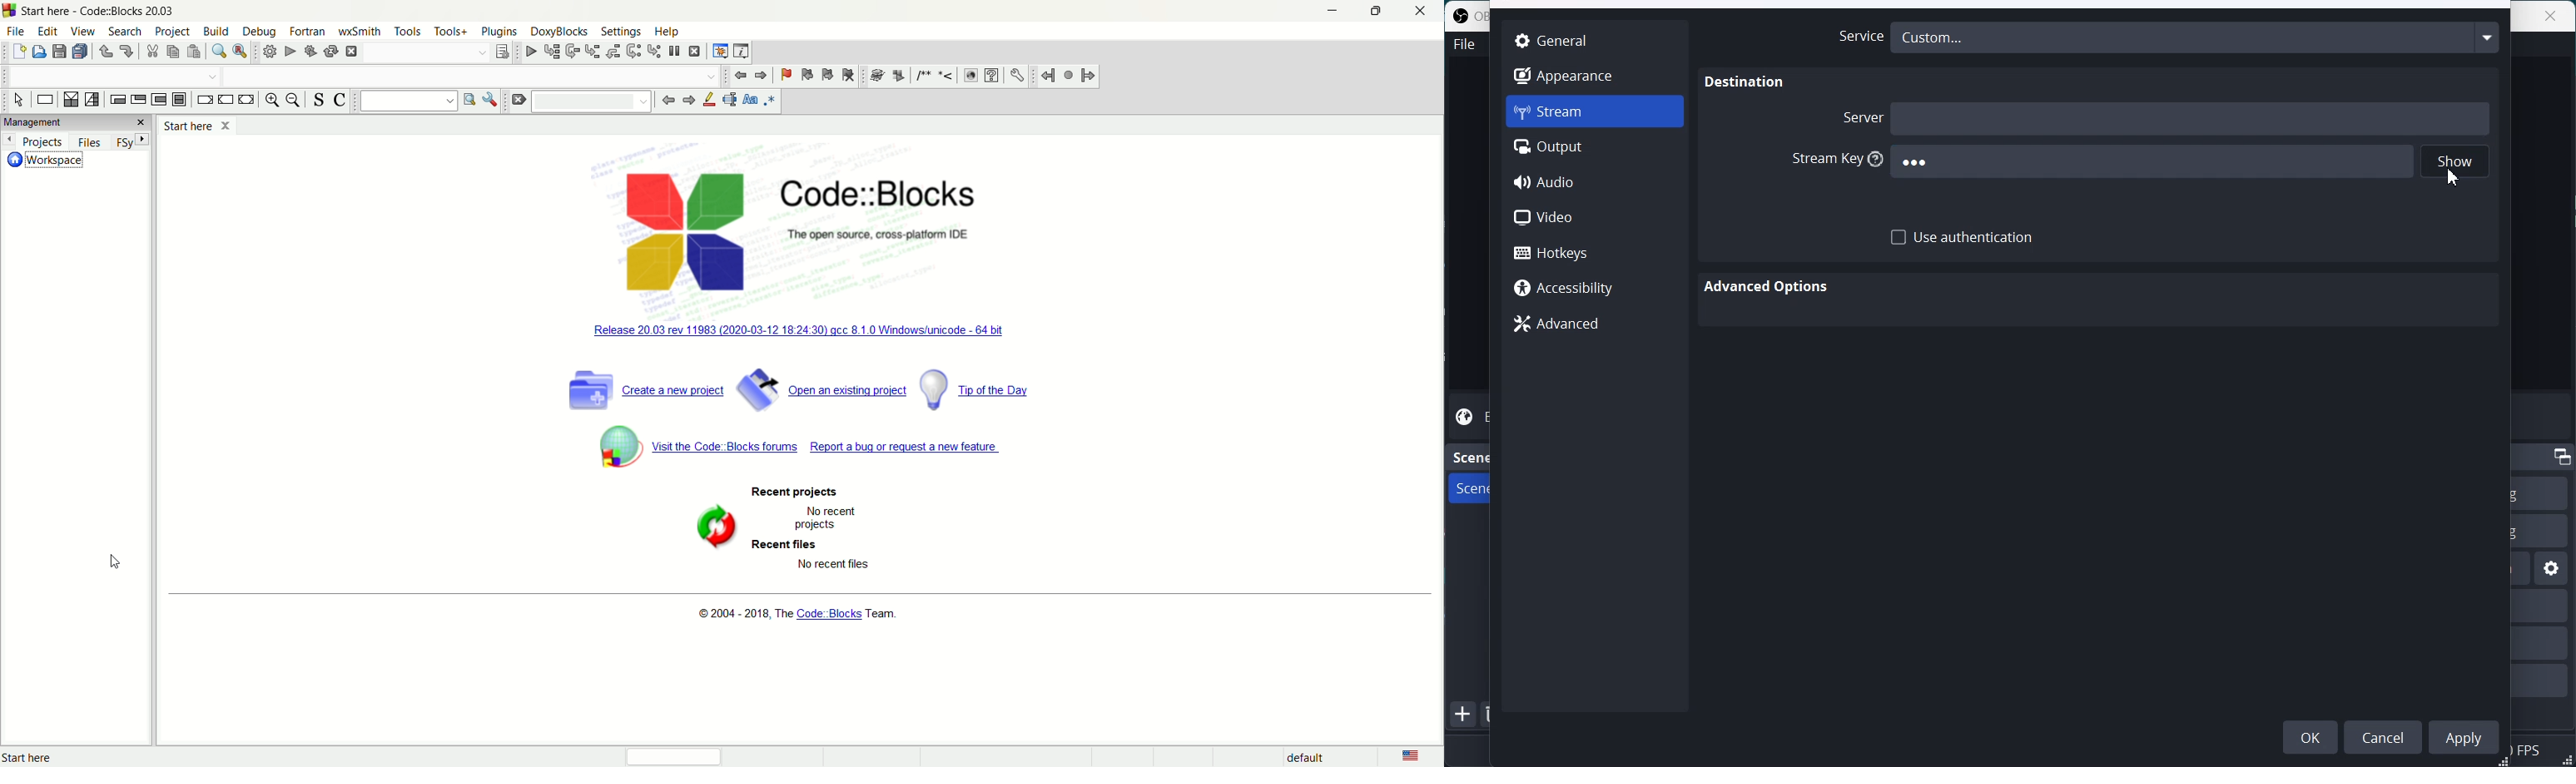 The image size is (2576, 784). What do you see at coordinates (593, 52) in the screenshot?
I see `step into` at bounding box center [593, 52].